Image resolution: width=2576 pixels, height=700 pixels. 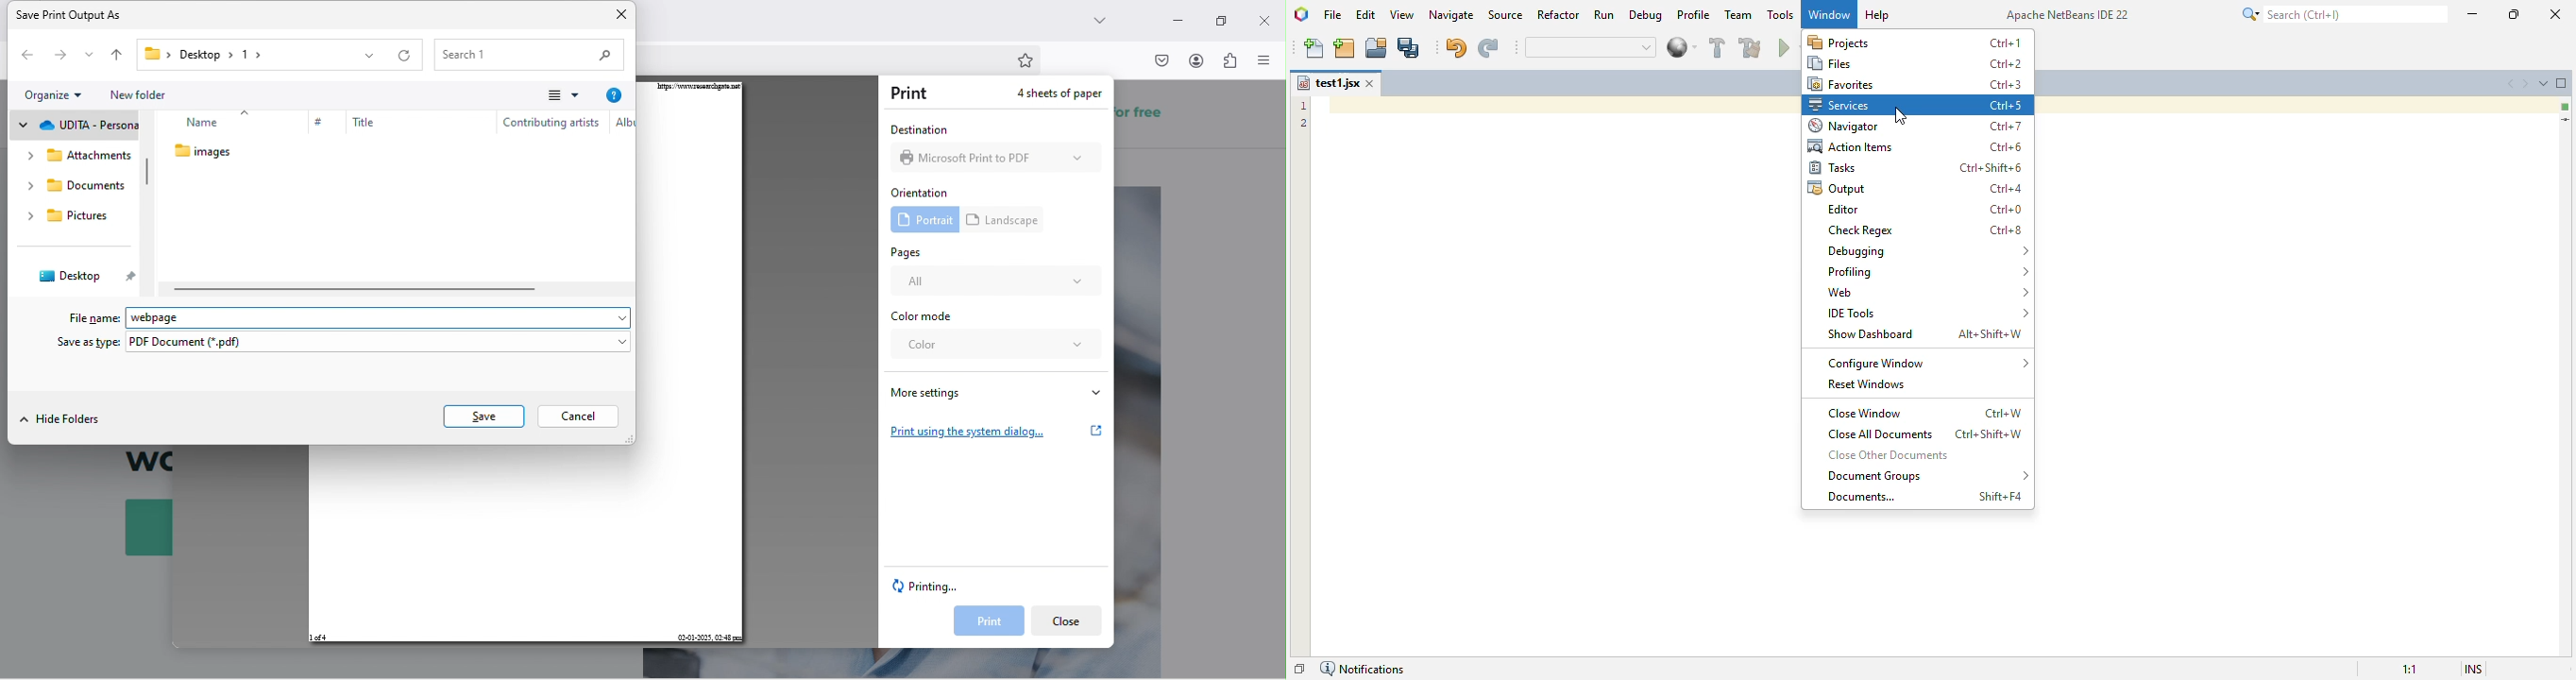 What do you see at coordinates (997, 429) in the screenshot?
I see `print using the system dialog` at bounding box center [997, 429].